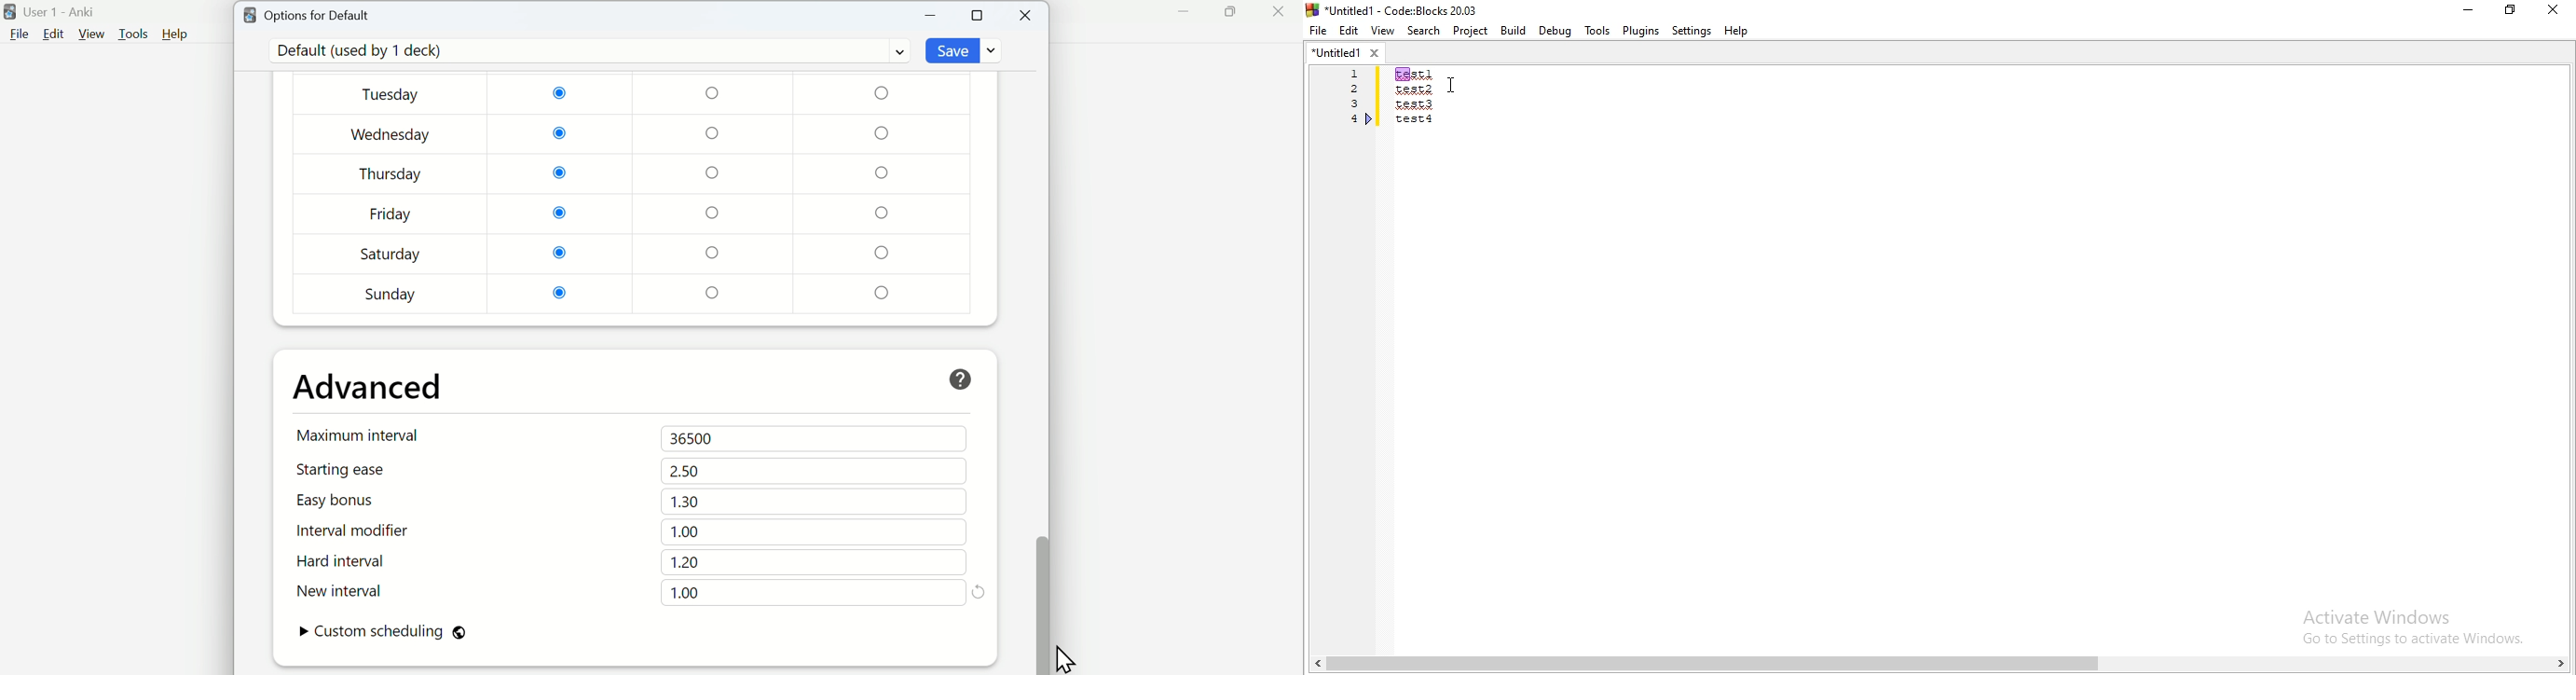 The width and height of the screenshot is (2576, 700). What do you see at coordinates (392, 294) in the screenshot?
I see `Sunday` at bounding box center [392, 294].